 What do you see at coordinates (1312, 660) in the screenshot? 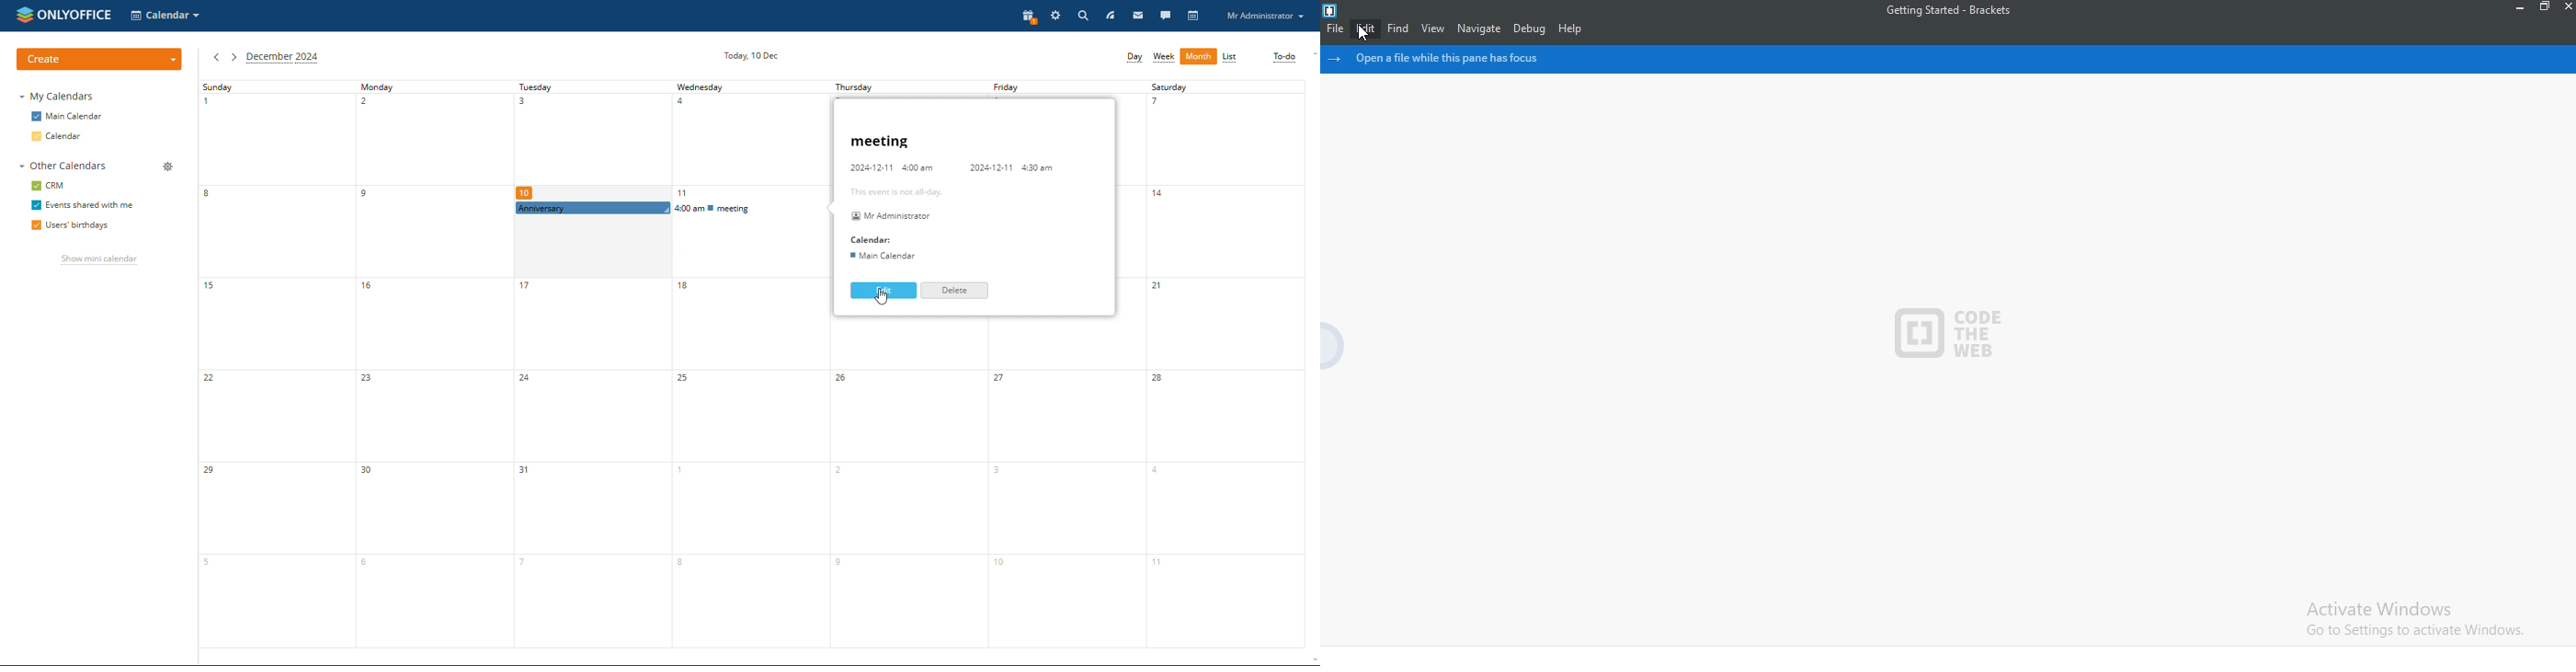
I see `scroll down` at bounding box center [1312, 660].